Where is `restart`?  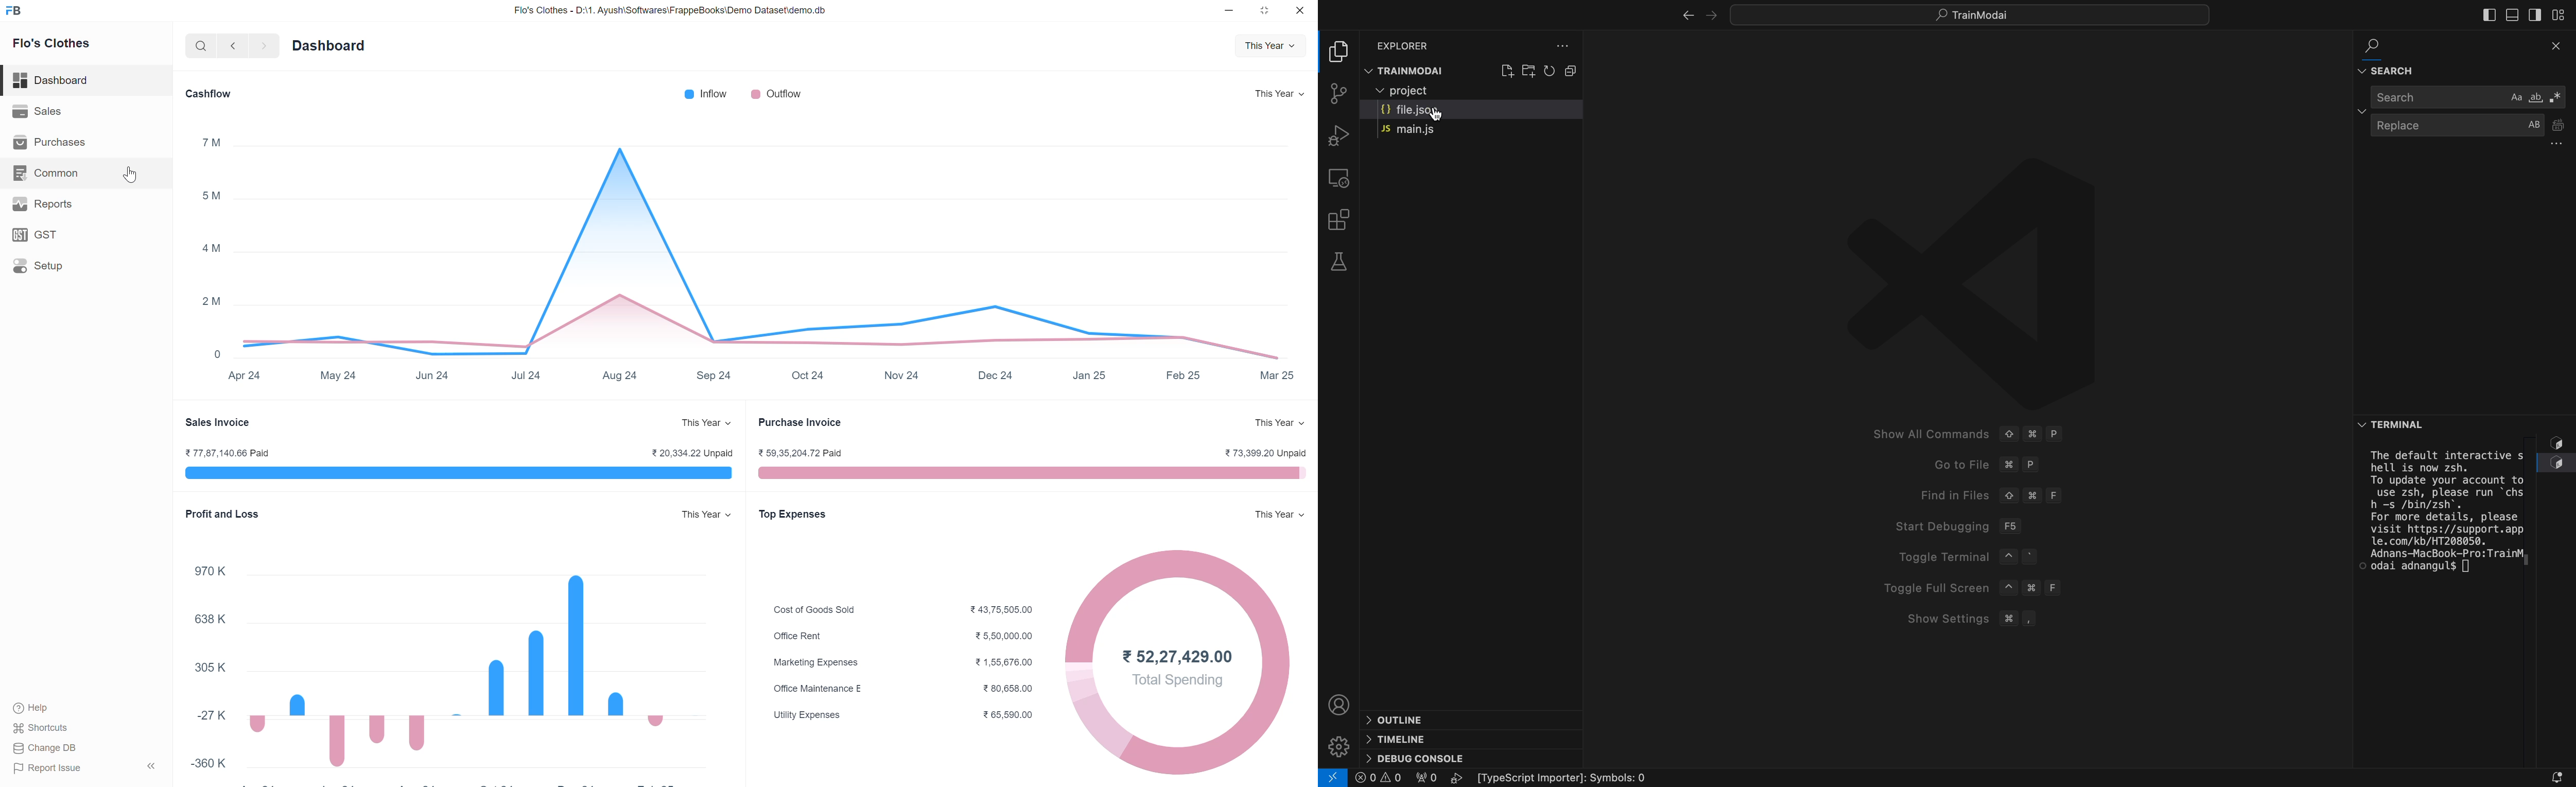
restart is located at coordinates (1550, 71).